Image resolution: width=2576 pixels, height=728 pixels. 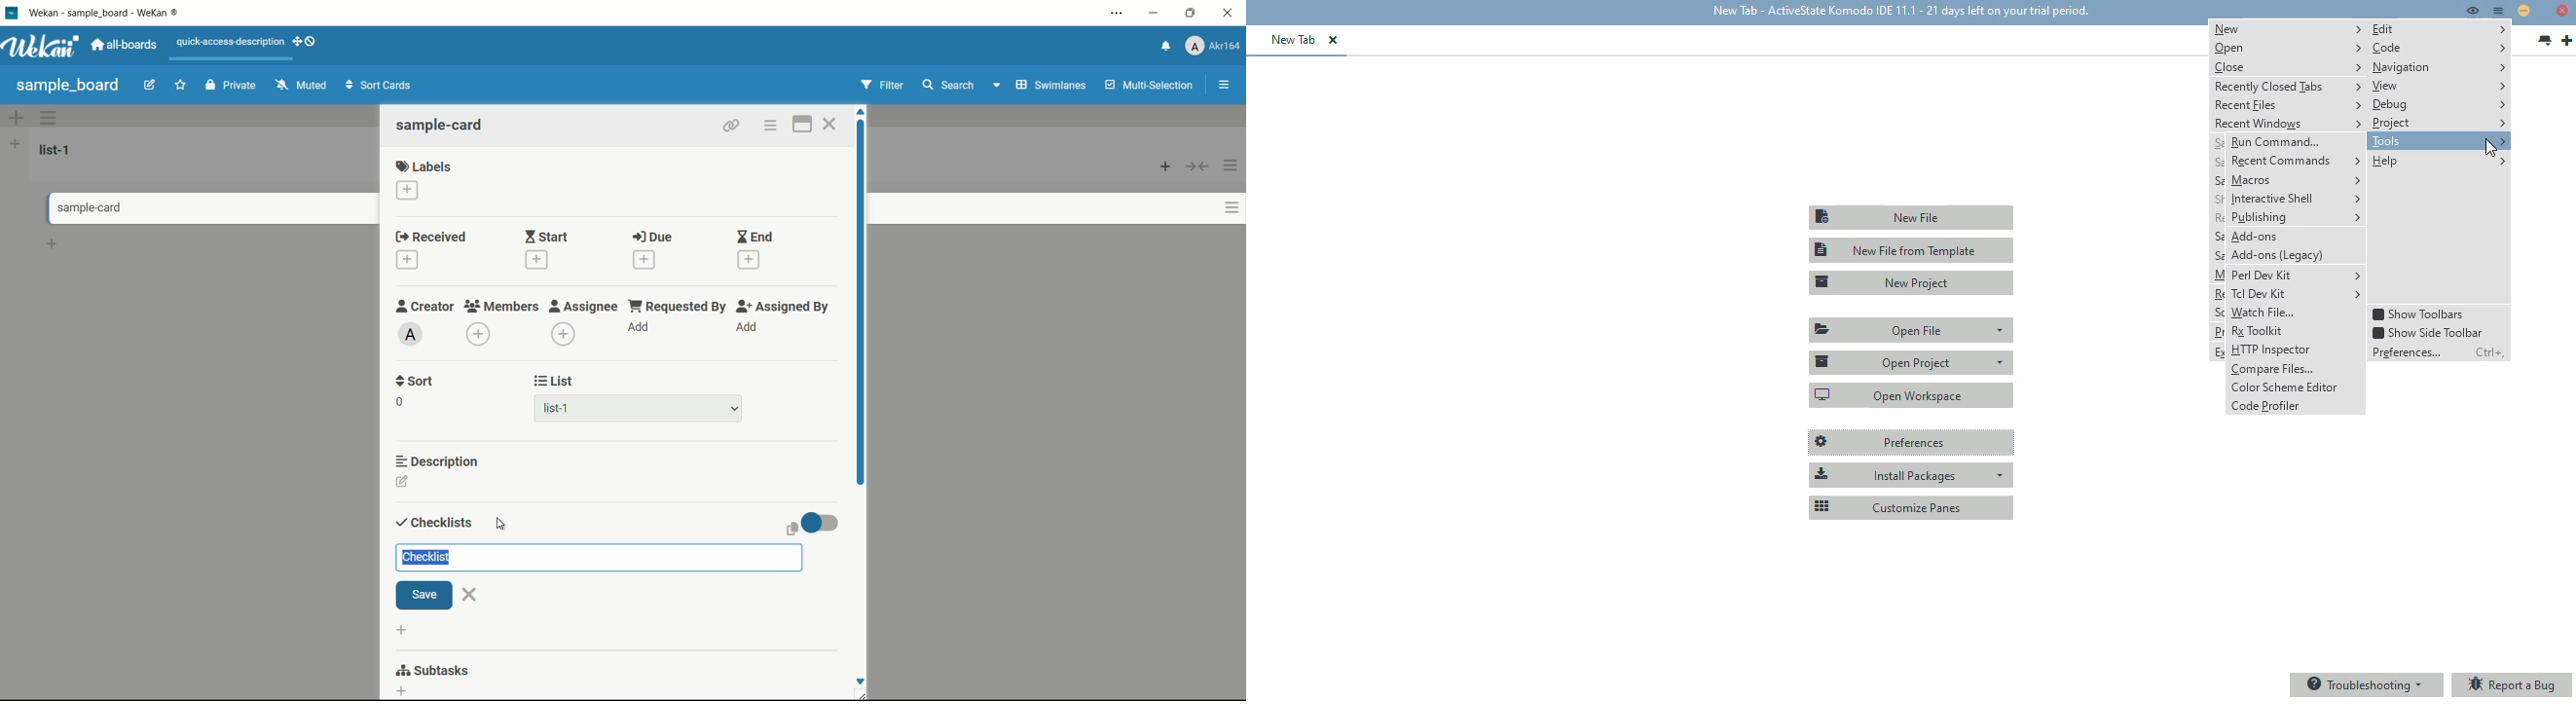 What do you see at coordinates (639, 328) in the screenshot?
I see `add` at bounding box center [639, 328].